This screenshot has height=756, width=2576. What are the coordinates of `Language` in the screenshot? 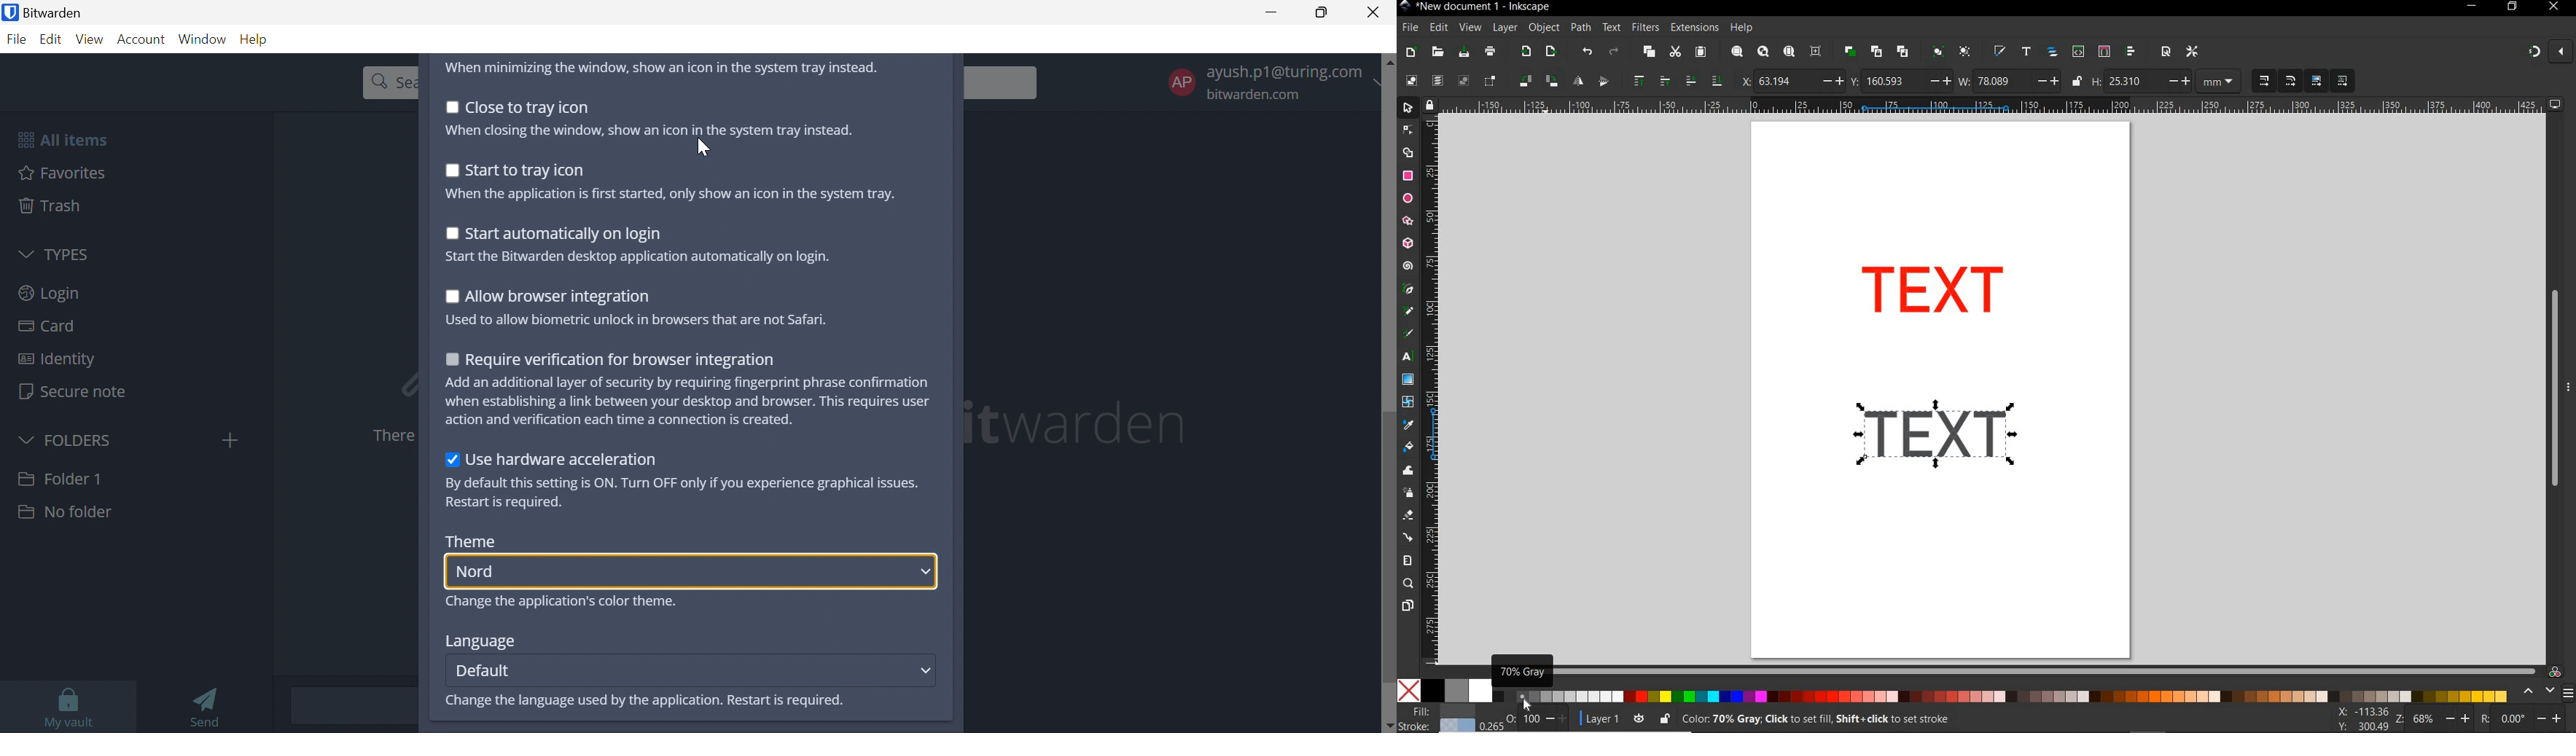 It's located at (479, 642).